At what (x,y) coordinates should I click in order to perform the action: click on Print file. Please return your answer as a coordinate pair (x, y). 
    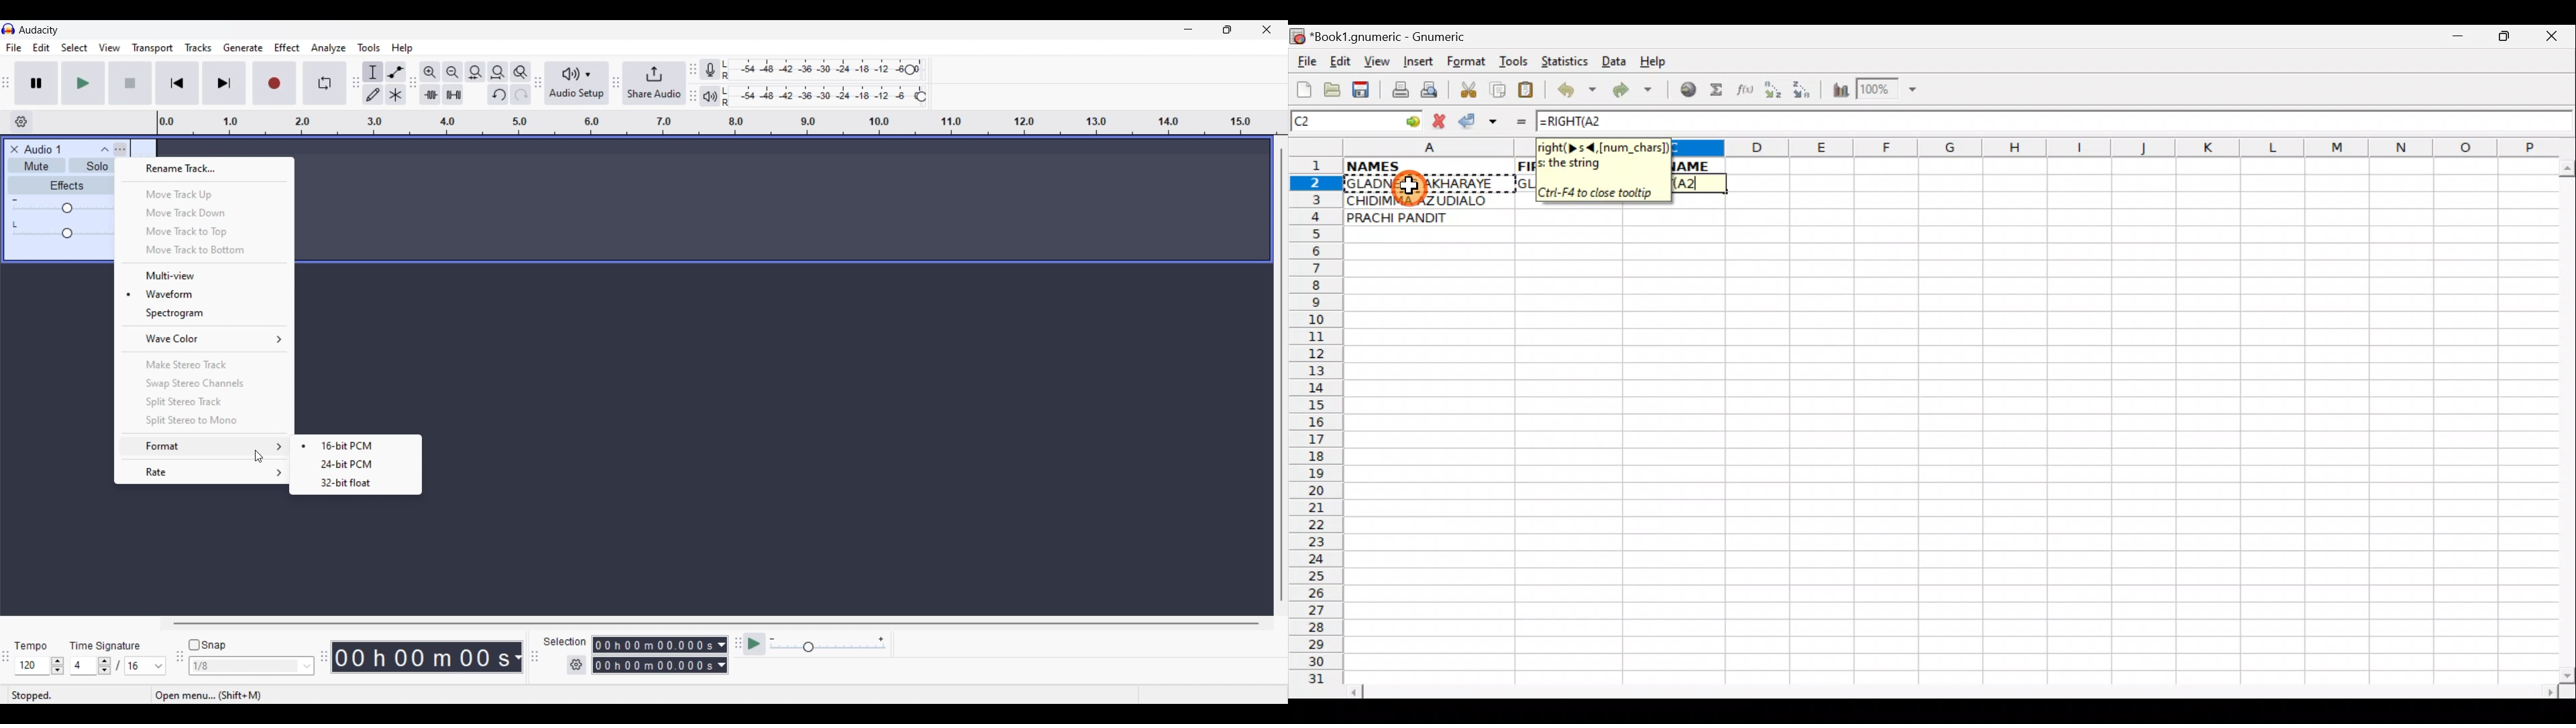
    Looking at the image, I should click on (1397, 91).